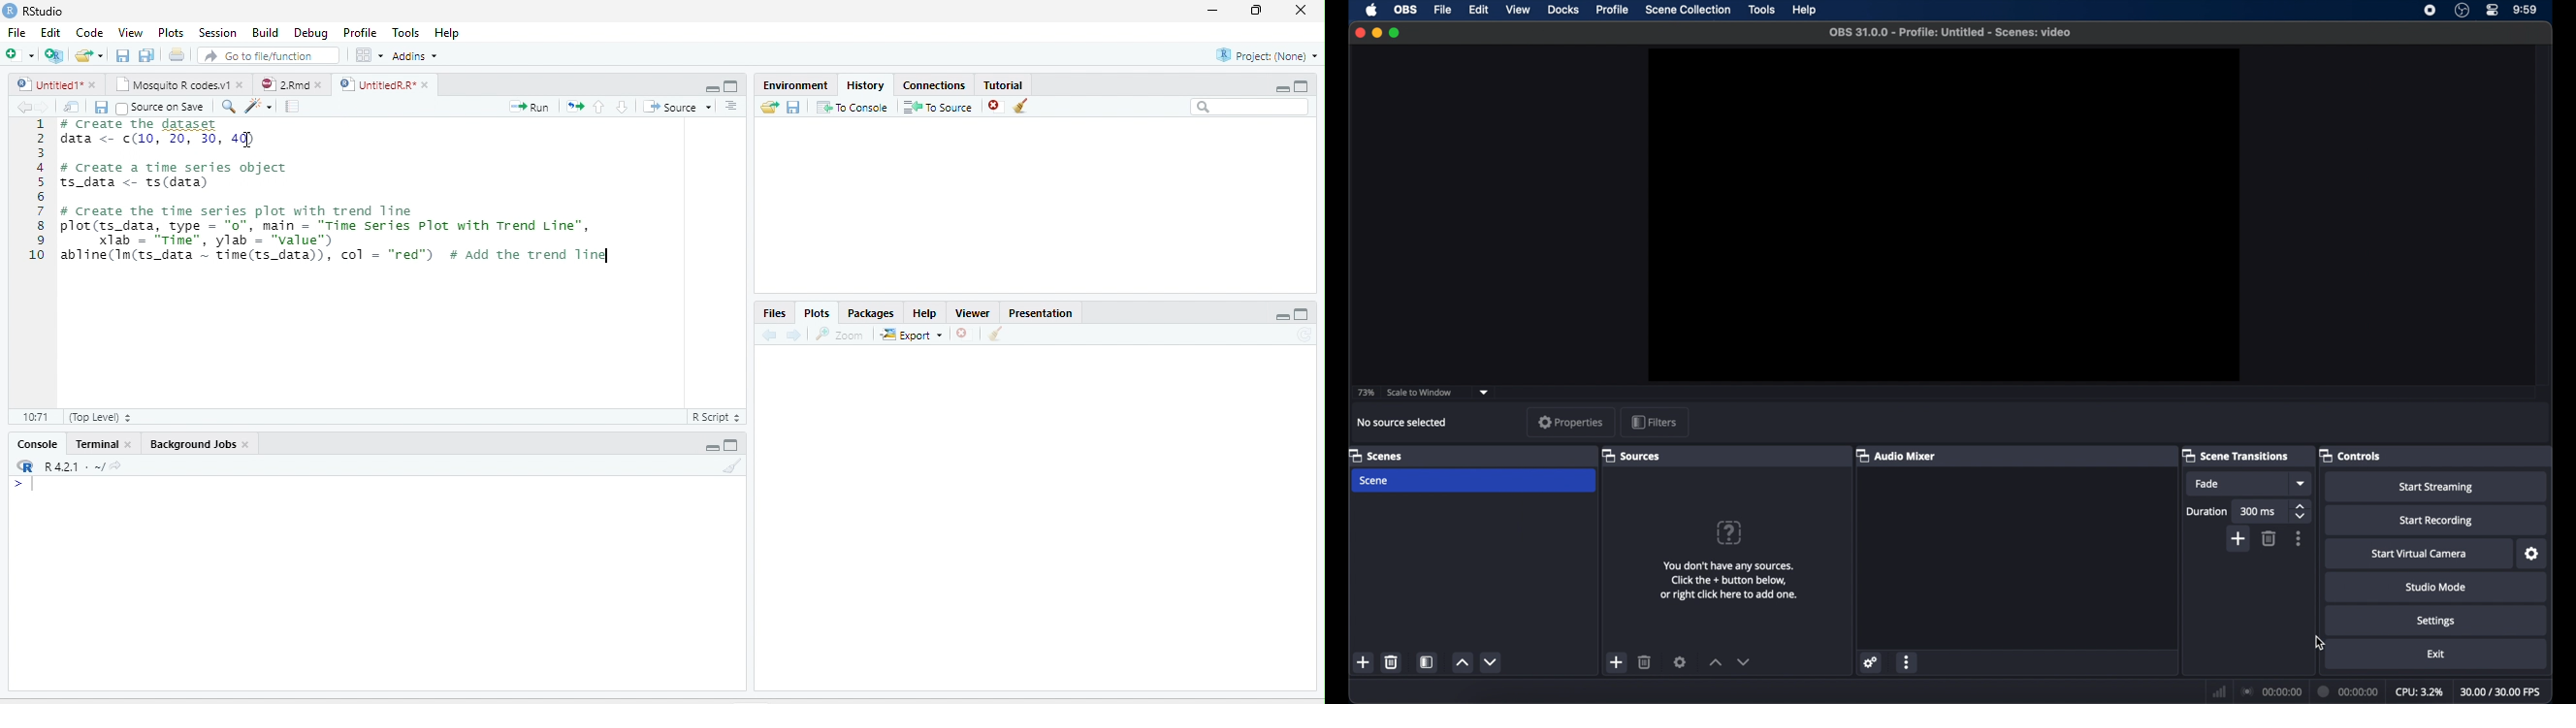 Image resolution: width=2576 pixels, height=728 pixels. Describe the element at coordinates (1359, 33) in the screenshot. I see `close` at that location.